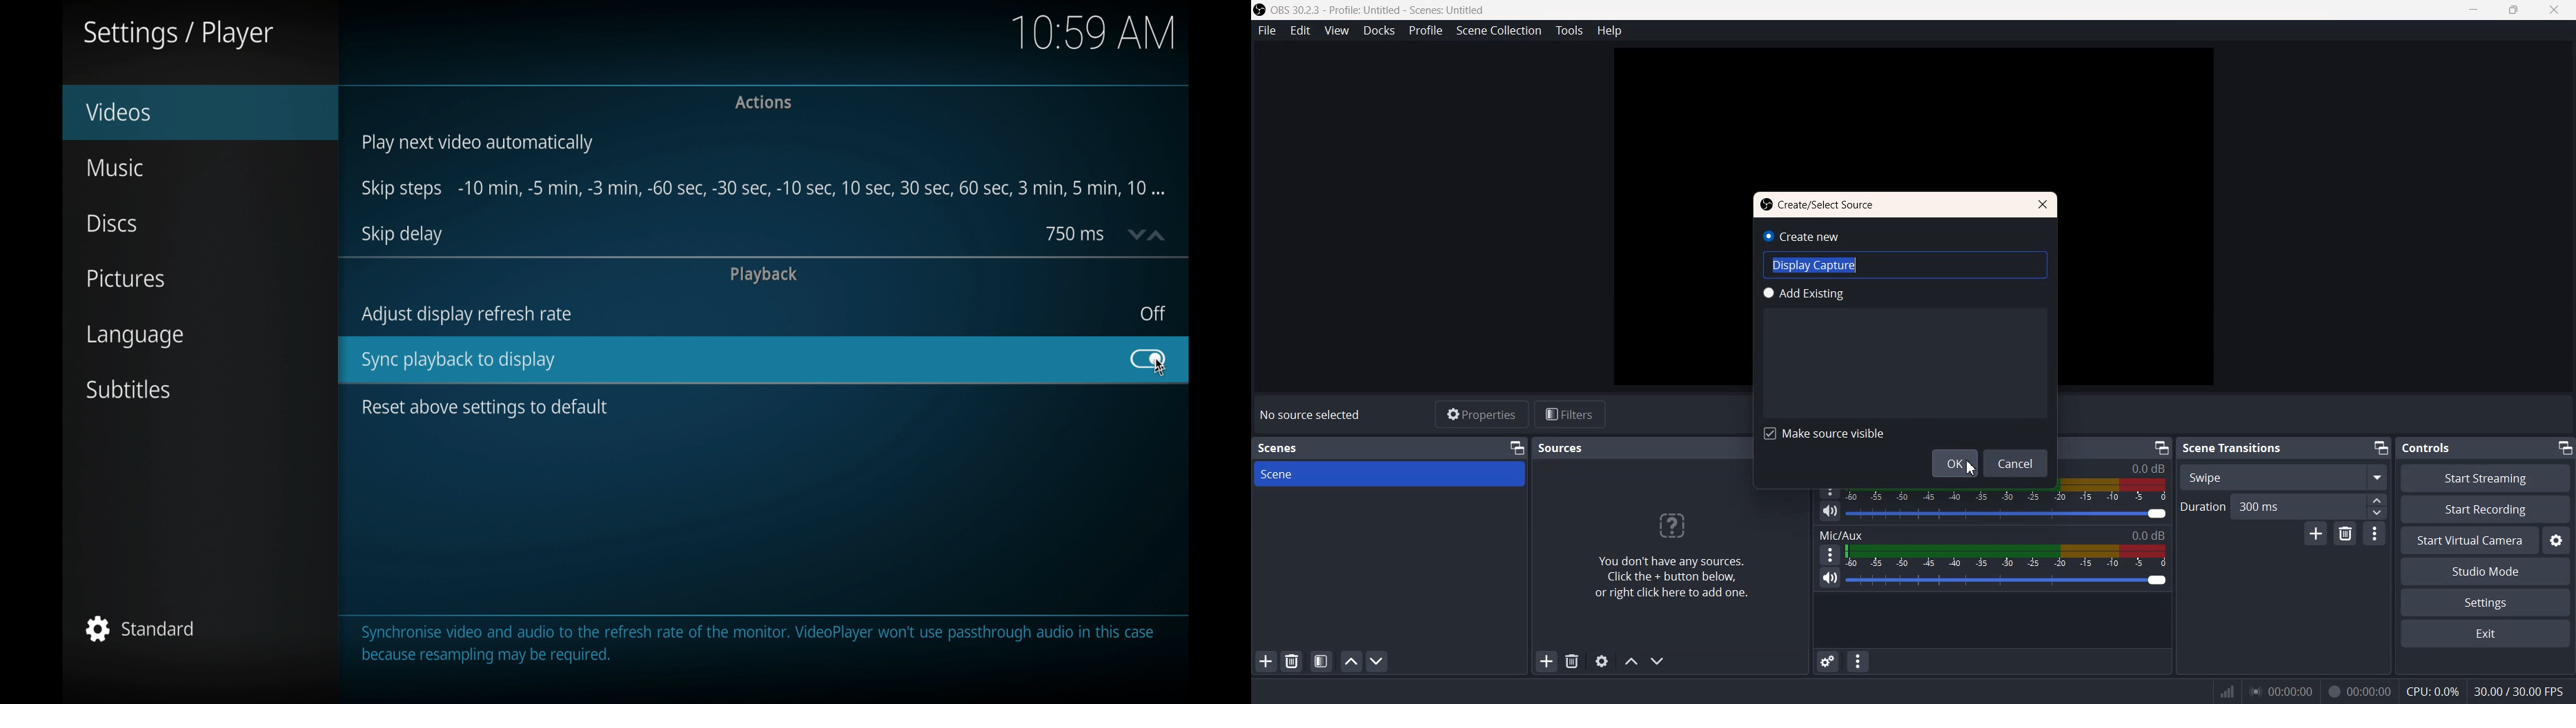  Describe the element at coordinates (1562, 447) in the screenshot. I see `Sources` at that location.